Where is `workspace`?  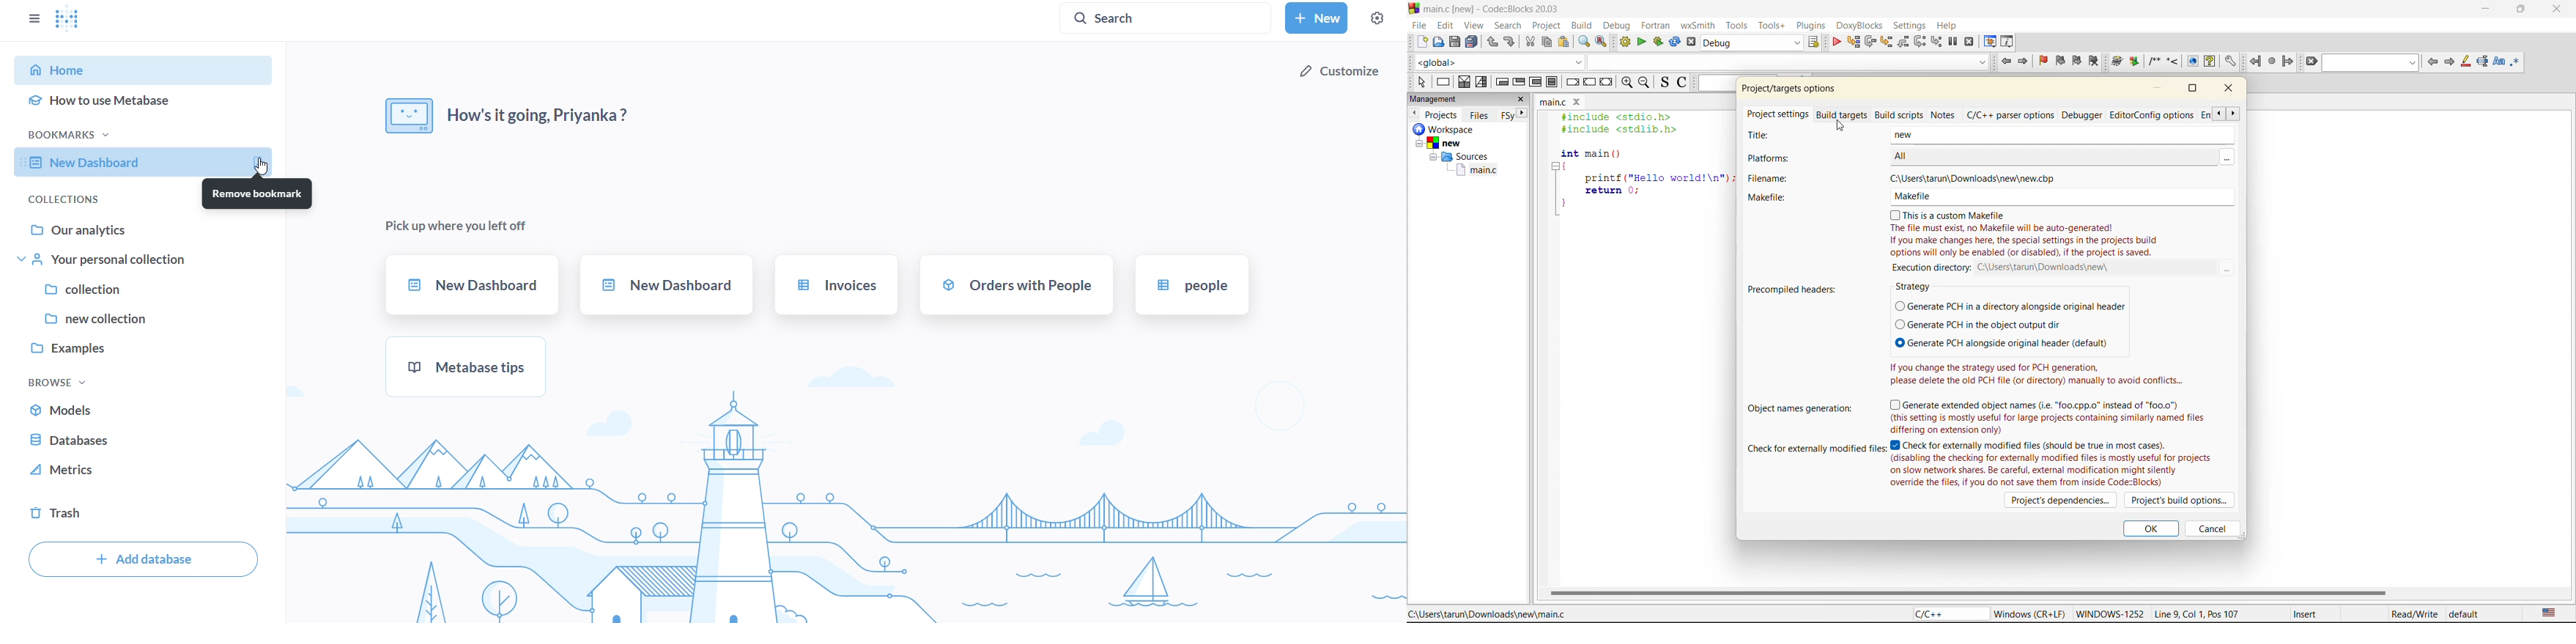
workspace is located at coordinates (1458, 129).